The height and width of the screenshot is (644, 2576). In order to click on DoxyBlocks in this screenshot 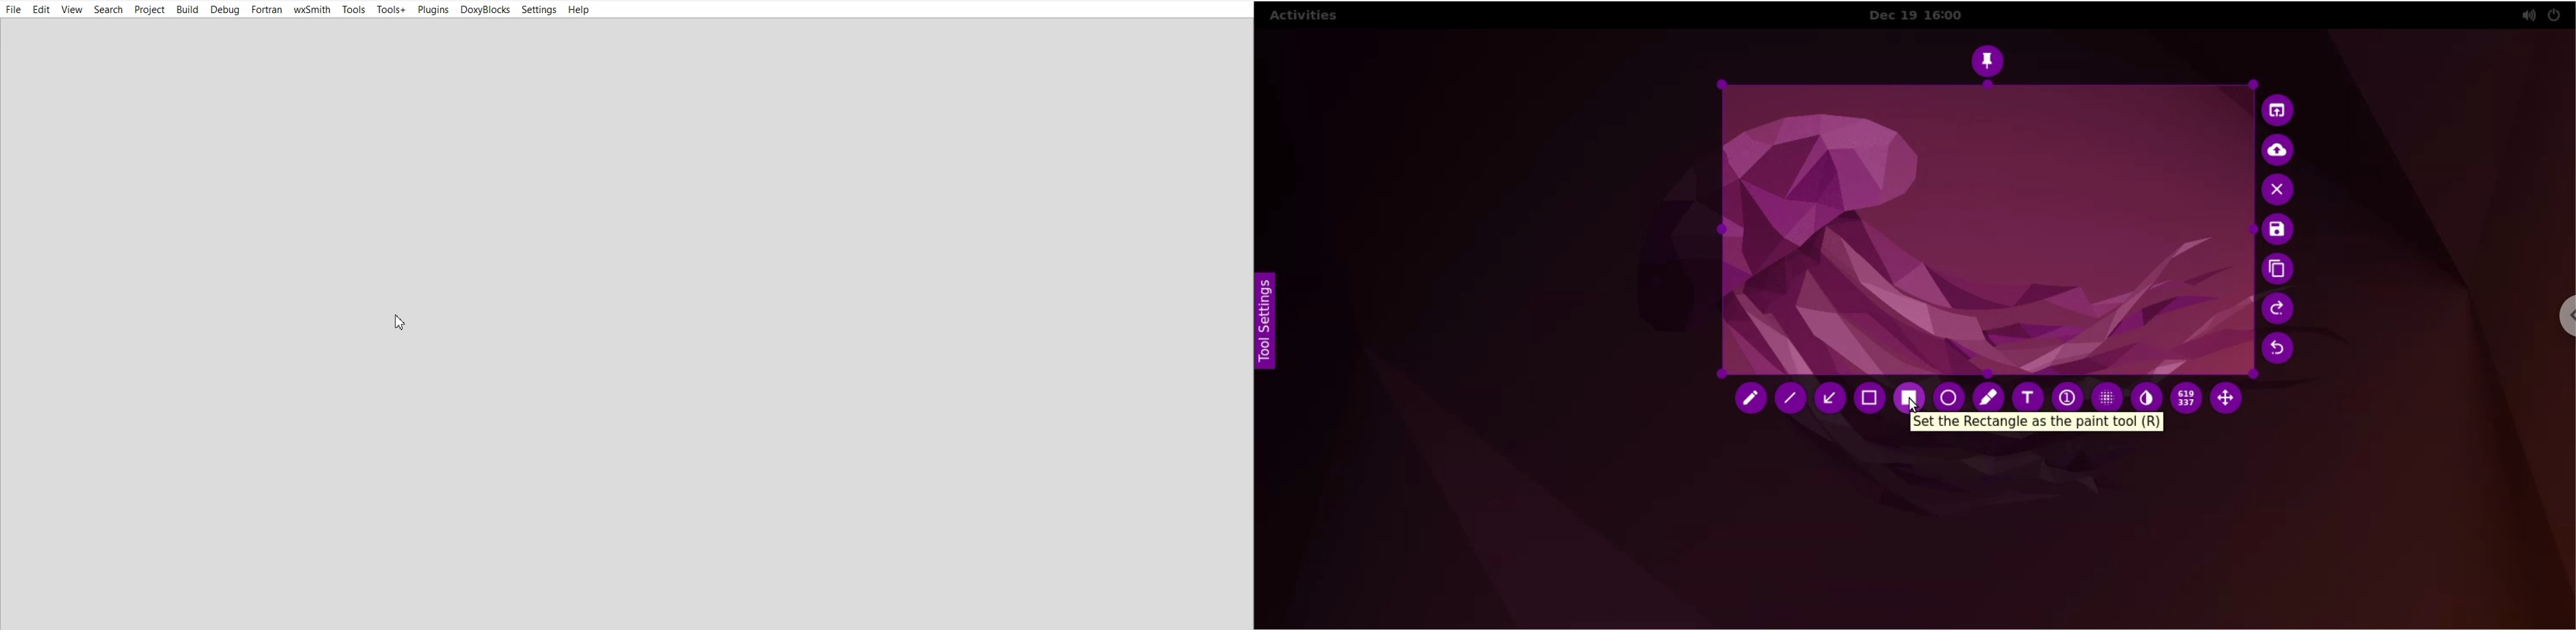, I will do `click(485, 9)`.